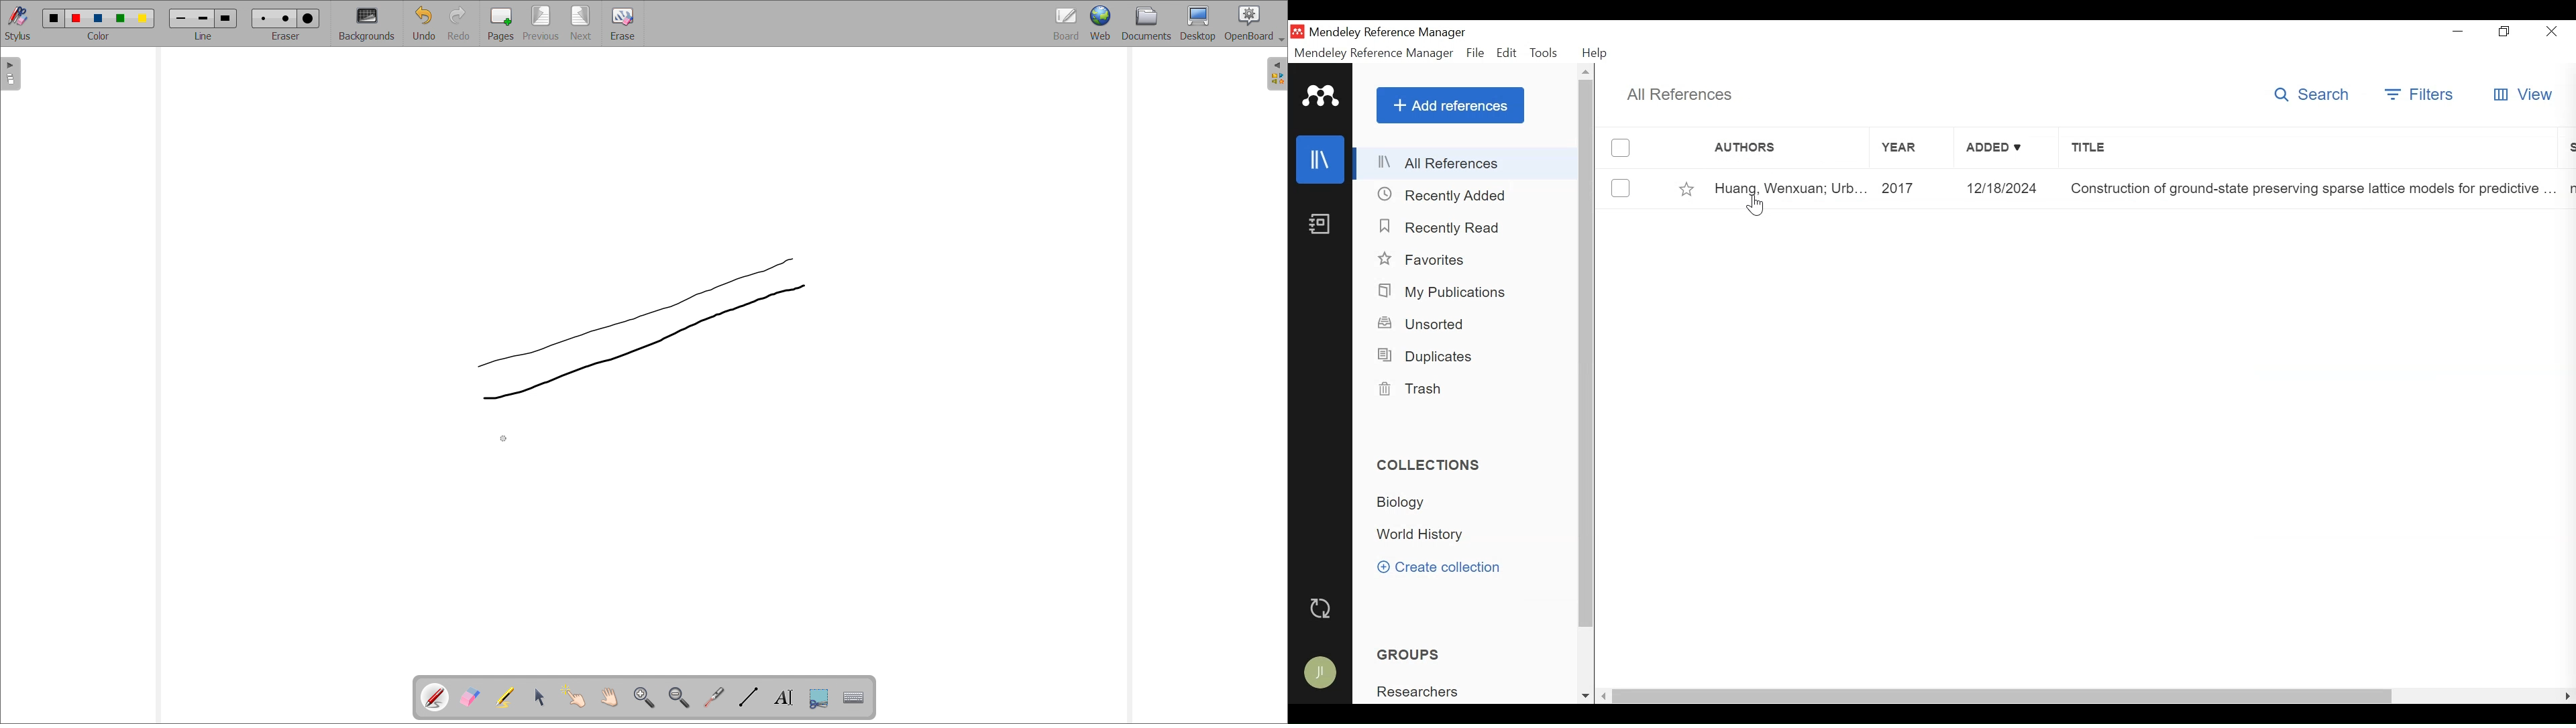 The height and width of the screenshot is (728, 2576). I want to click on Eraser size, so click(308, 19).